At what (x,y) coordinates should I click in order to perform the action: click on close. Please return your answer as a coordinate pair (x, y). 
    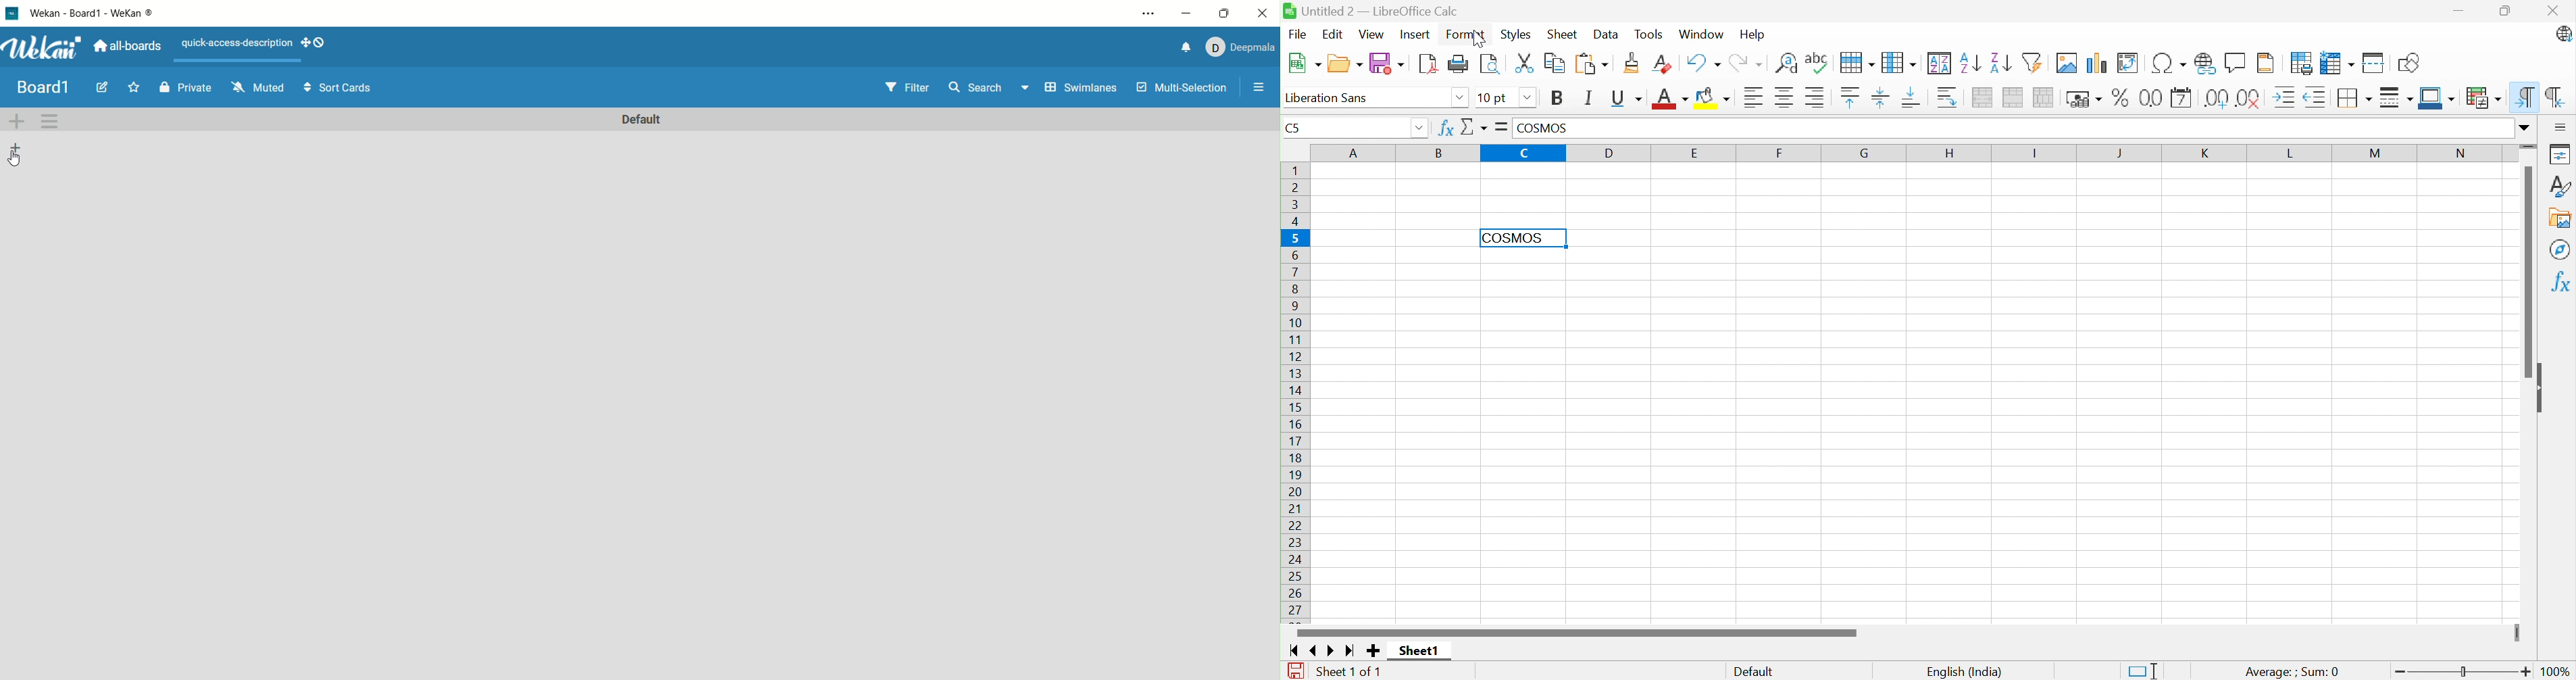
    Looking at the image, I should click on (1263, 12).